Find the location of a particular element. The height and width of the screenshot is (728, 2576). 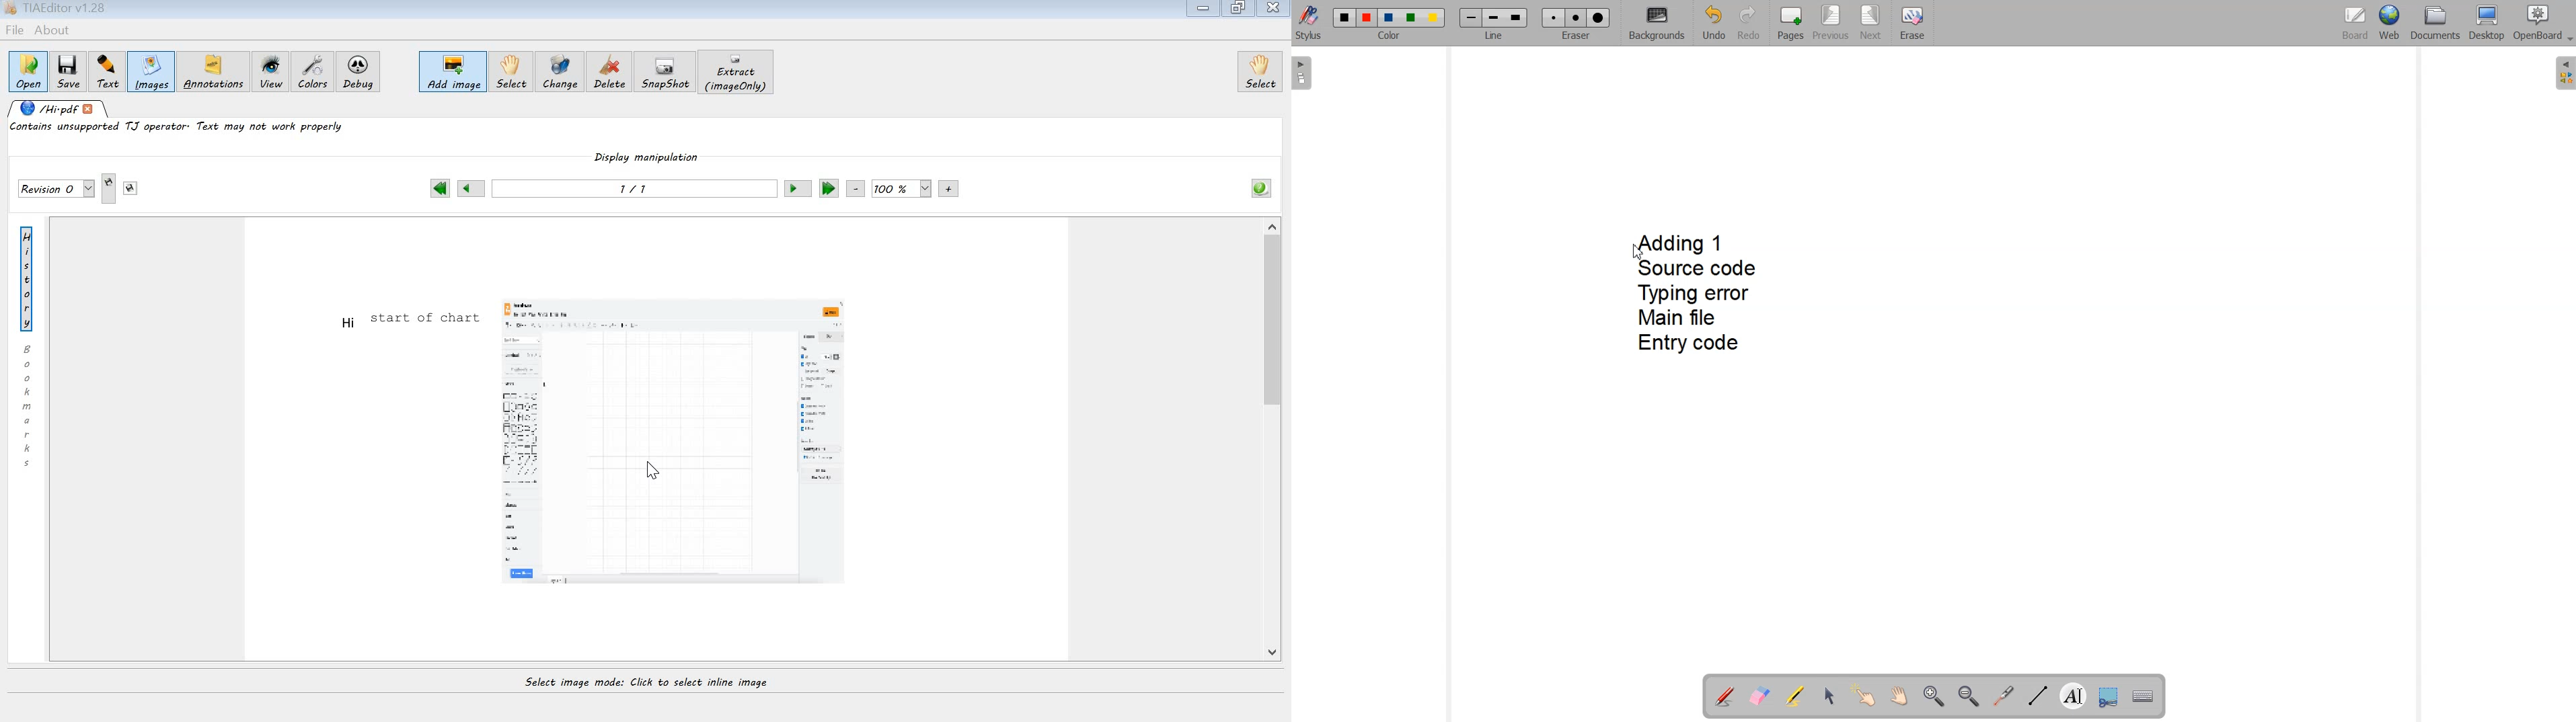

Color is located at coordinates (1391, 37).